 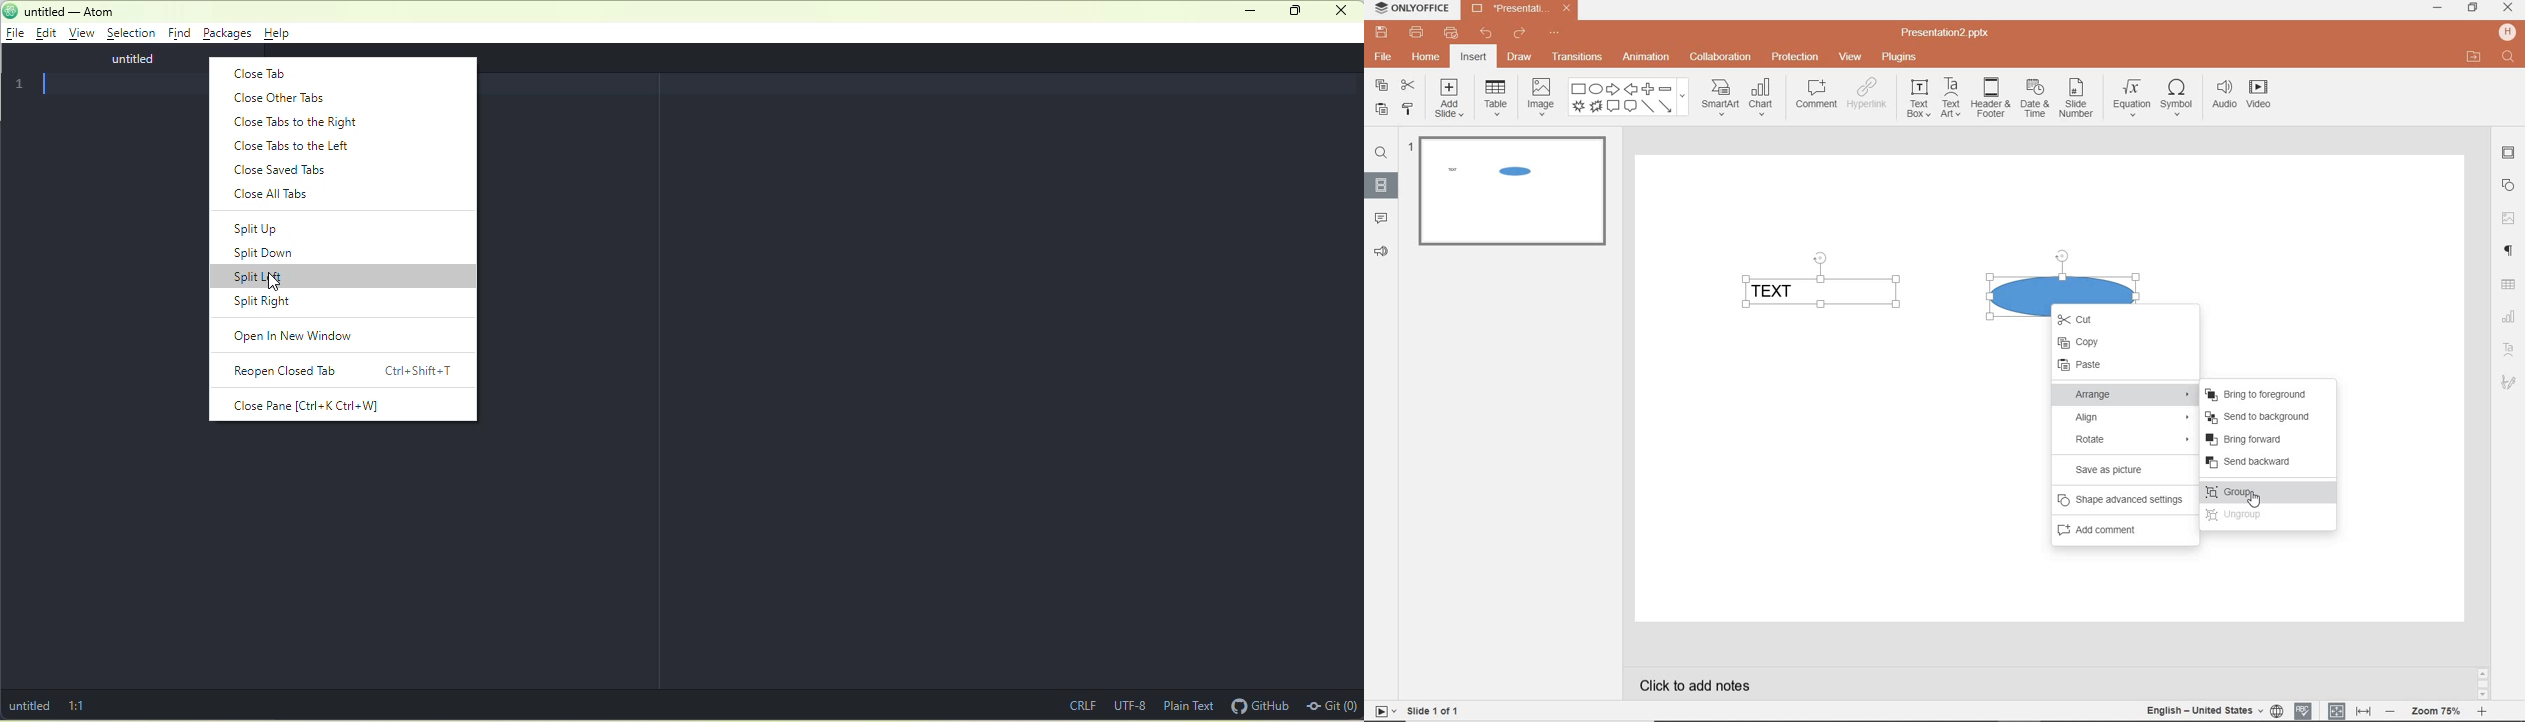 What do you see at coordinates (2260, 97) in the screenshot?
I see `video` at bounding box center [2260, 97].